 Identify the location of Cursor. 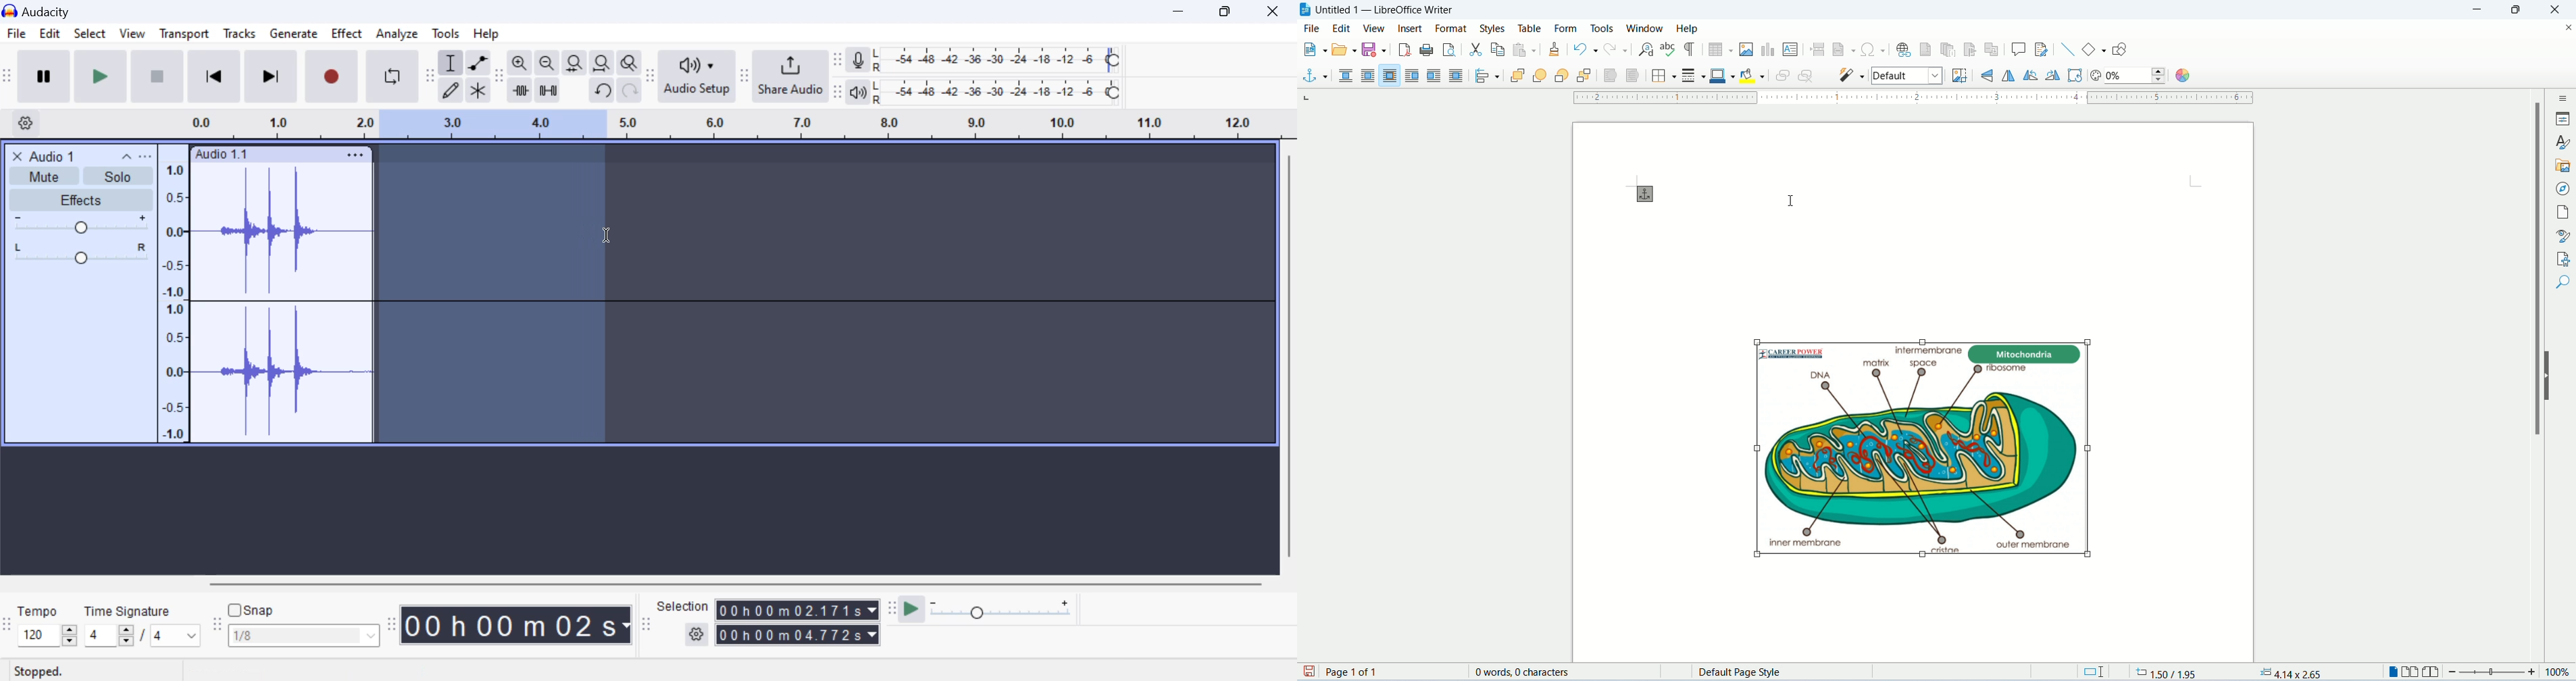
(607, 234).